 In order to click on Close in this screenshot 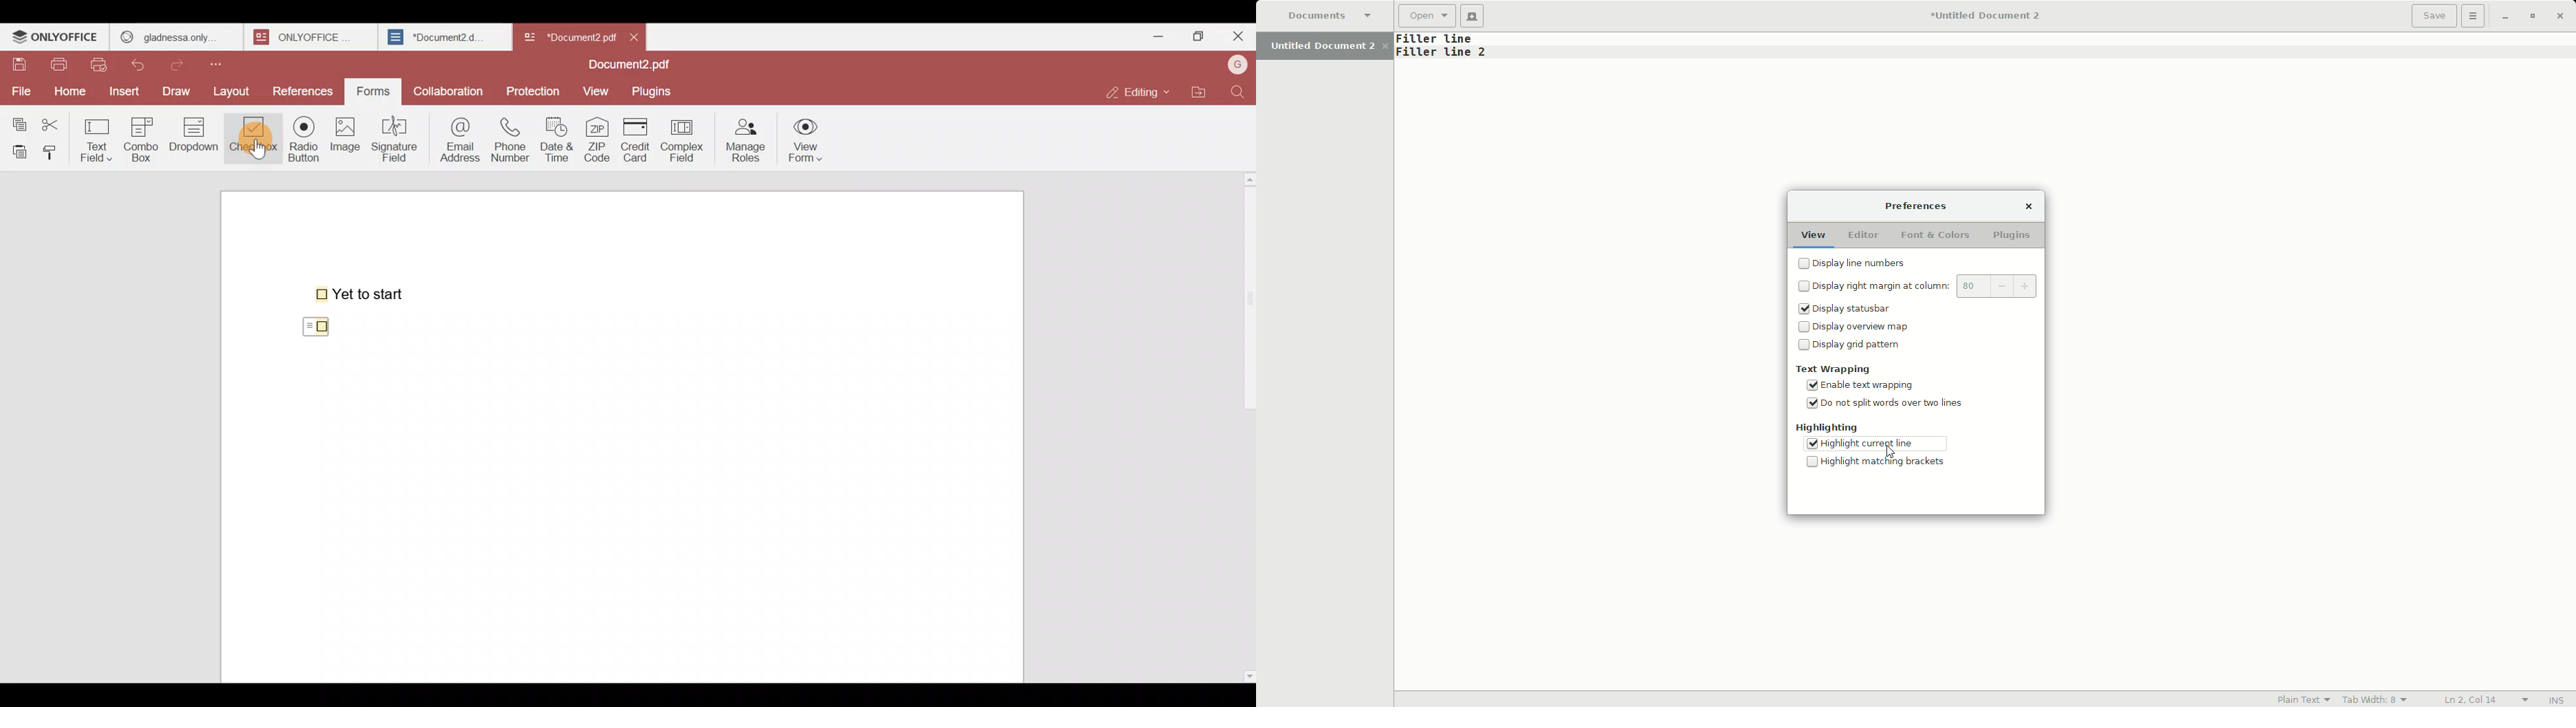, I will do `click(2562, 16)`.